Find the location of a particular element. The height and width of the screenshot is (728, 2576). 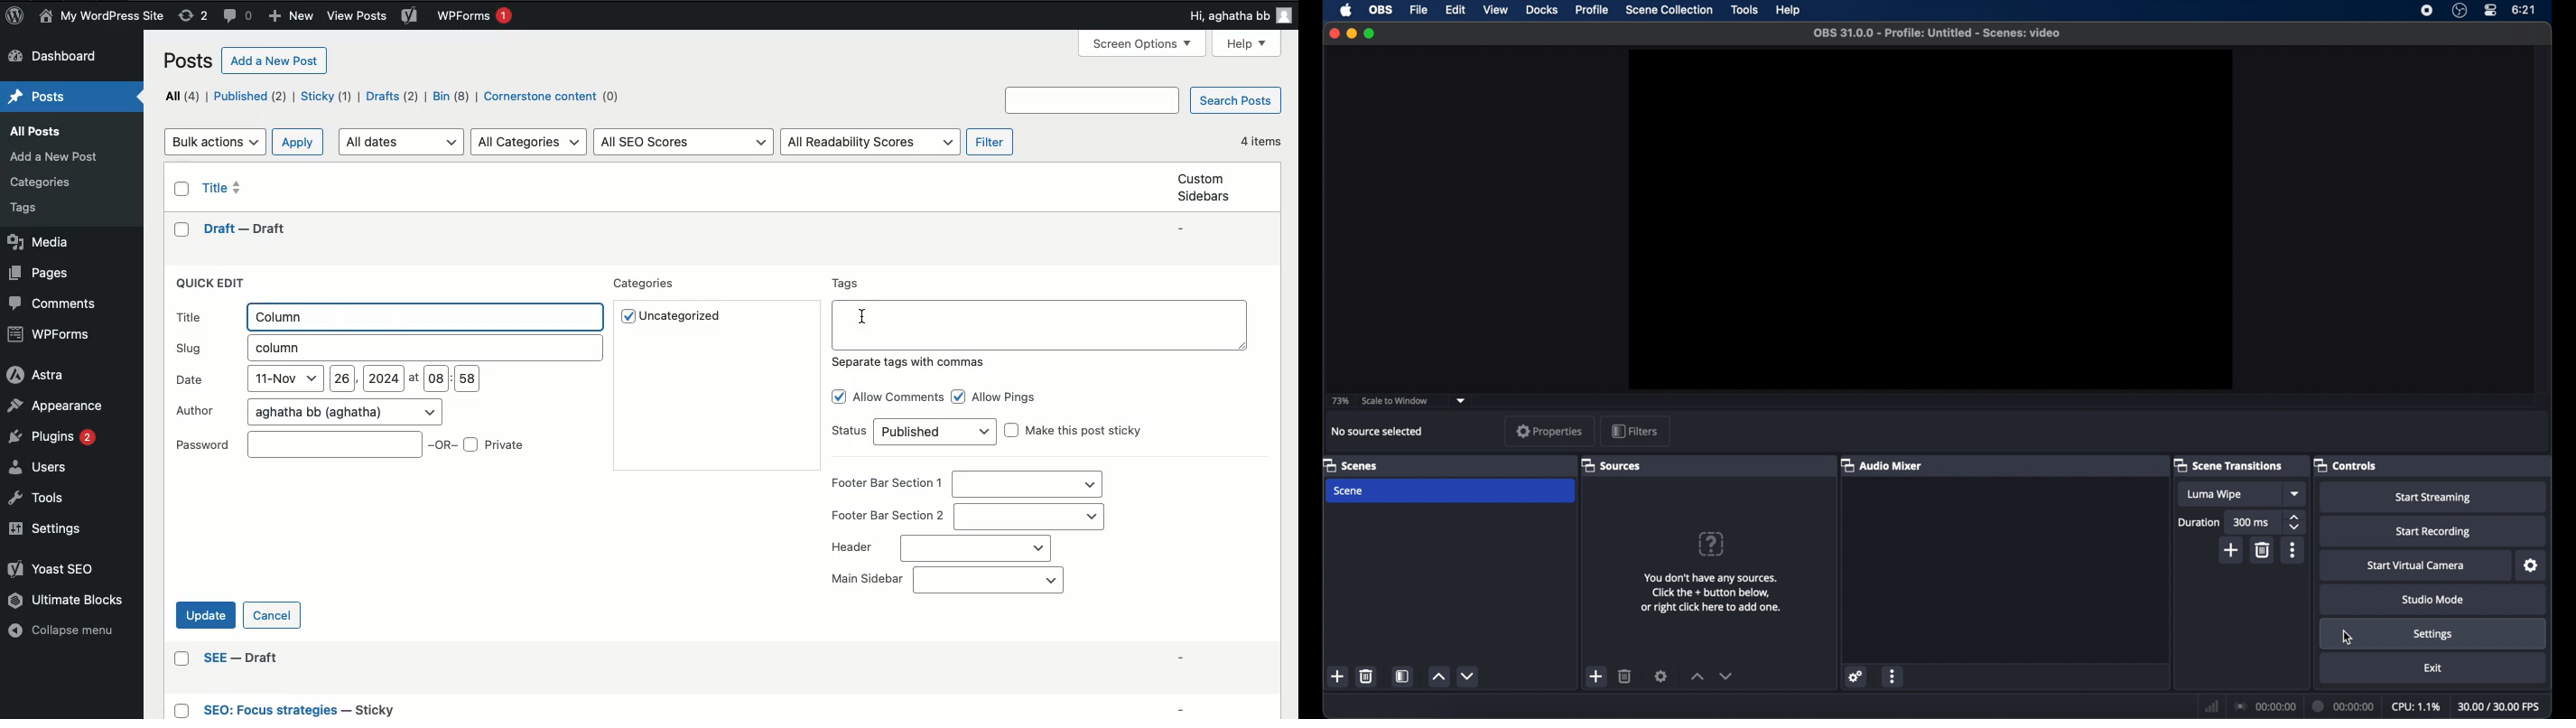

delete is located at coordinates (1366, 676).